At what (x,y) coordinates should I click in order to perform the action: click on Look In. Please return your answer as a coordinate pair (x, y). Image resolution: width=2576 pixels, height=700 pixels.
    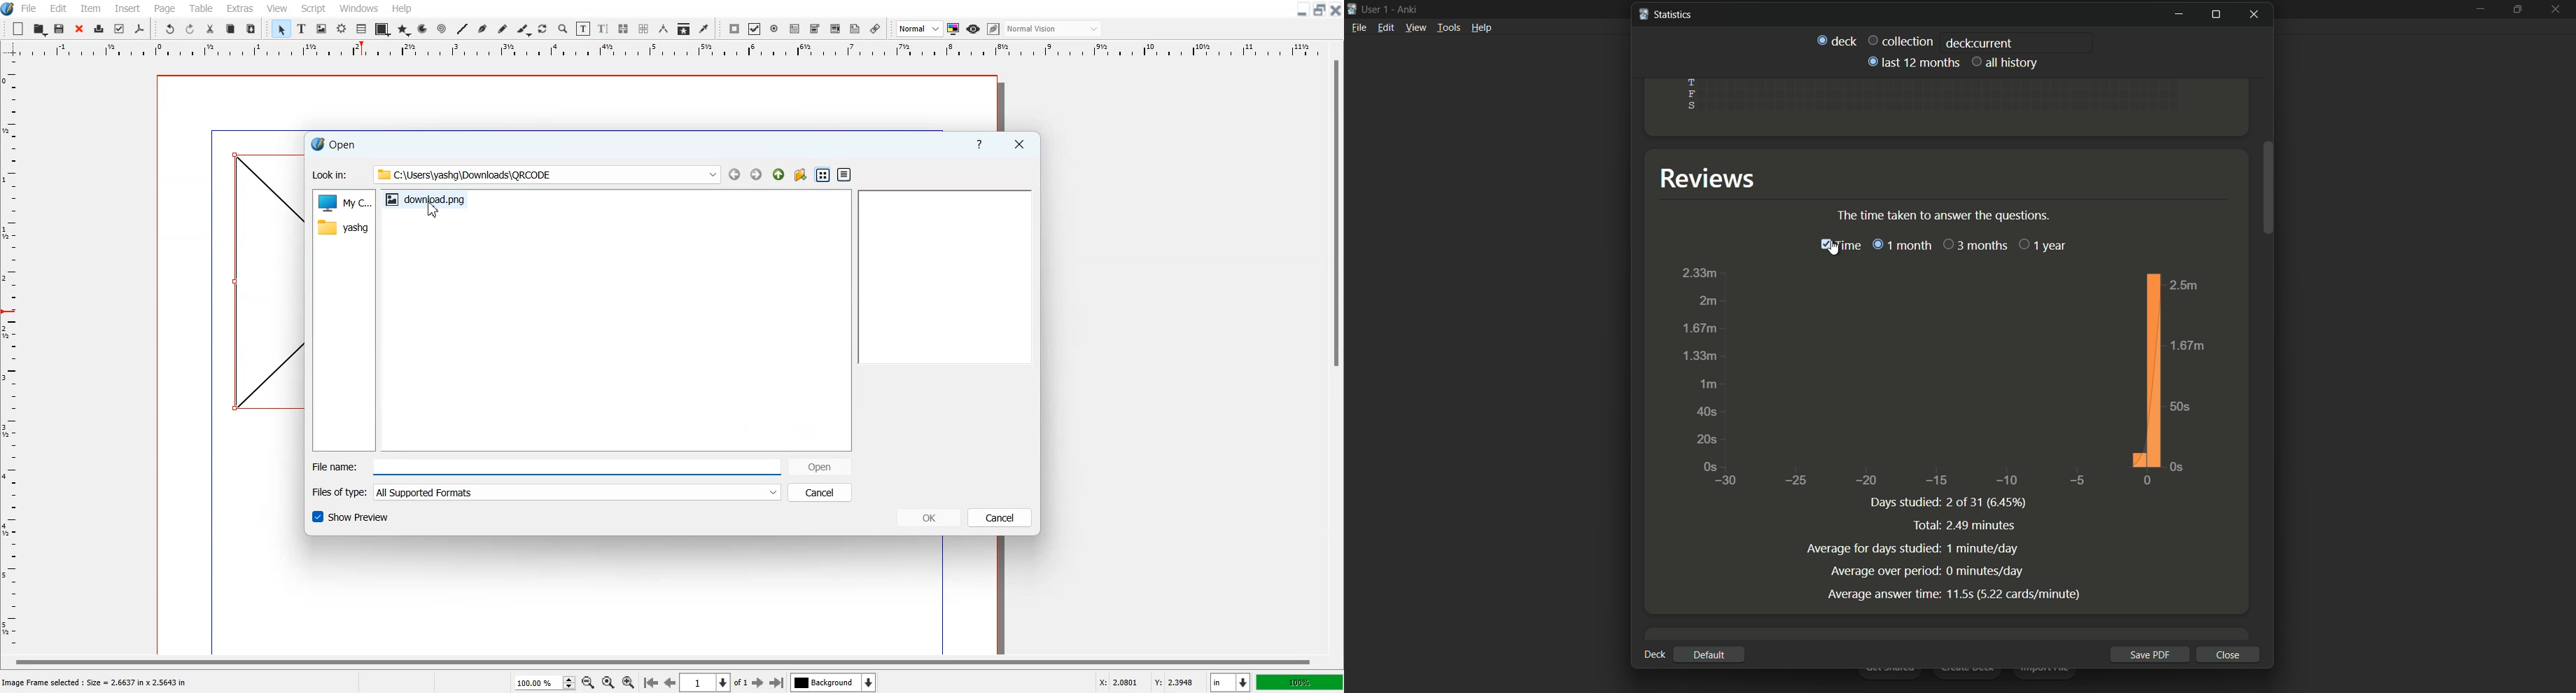
    Looking at the image, I should click on (514, 175).